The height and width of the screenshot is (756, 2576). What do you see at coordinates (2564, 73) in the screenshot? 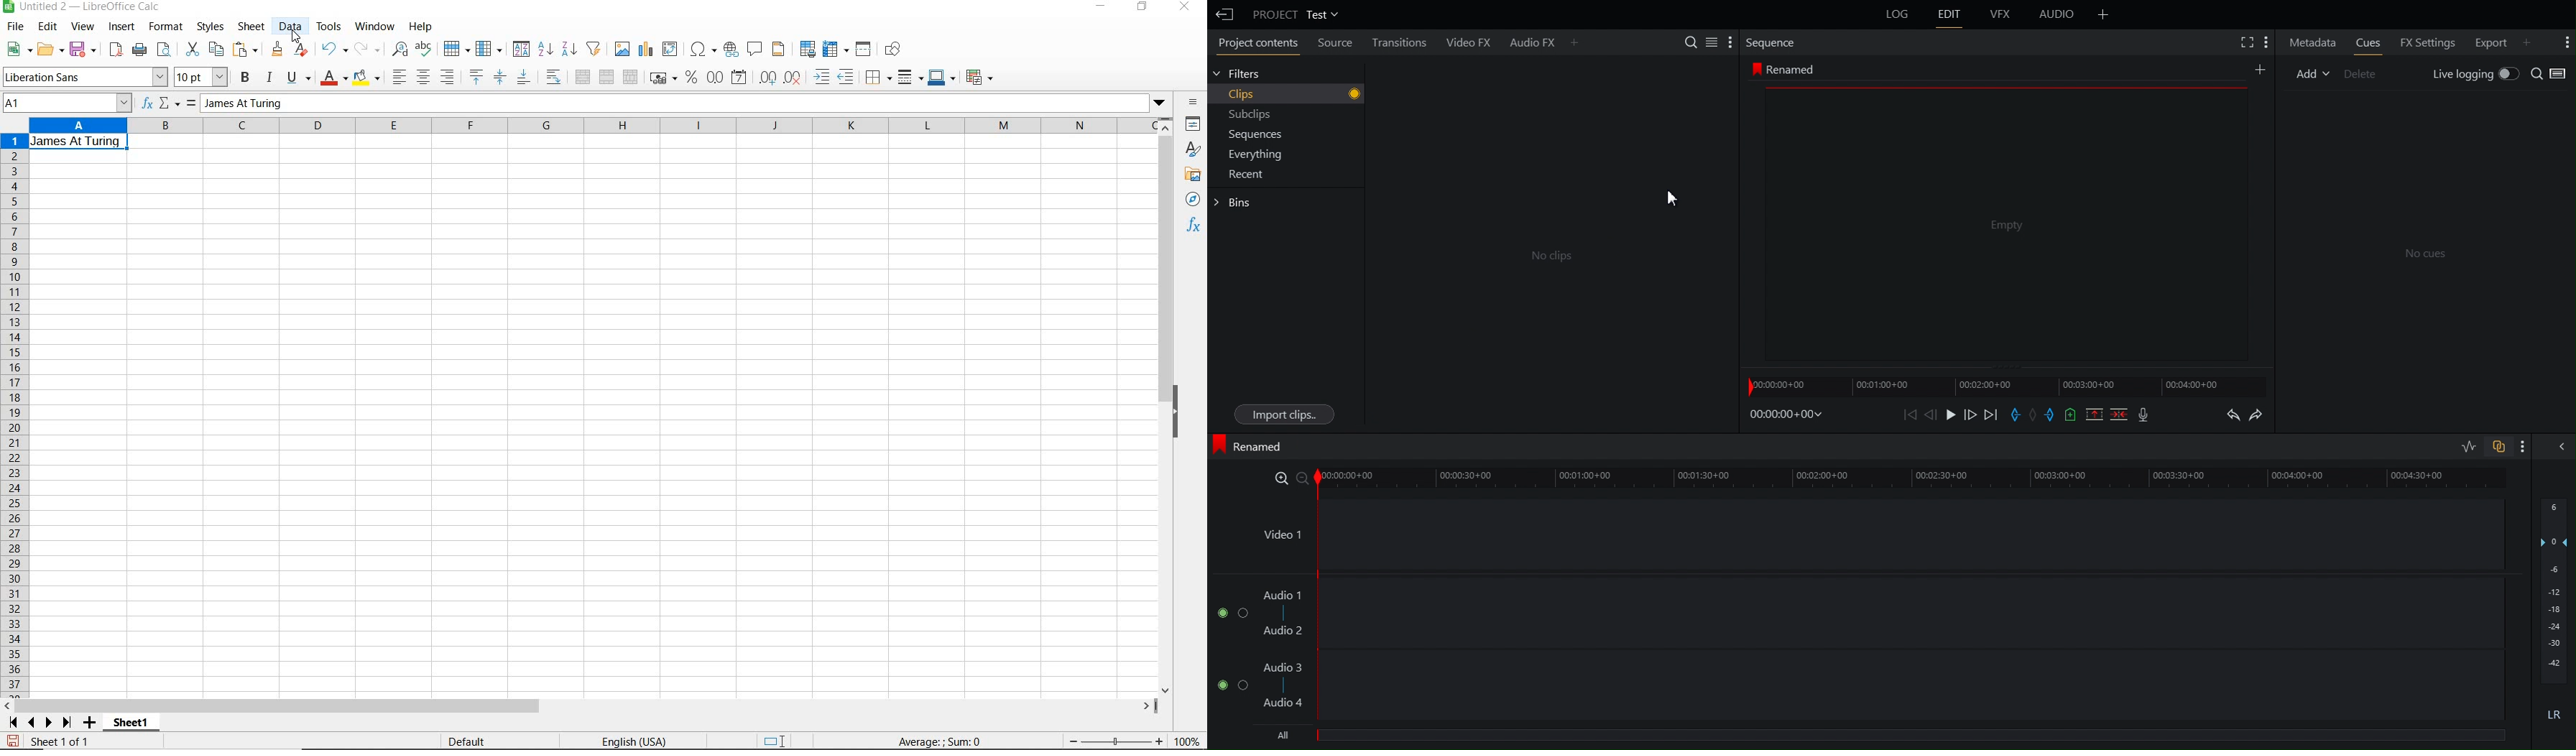
I see `Toggle View` at bounding box center [2564, 73].